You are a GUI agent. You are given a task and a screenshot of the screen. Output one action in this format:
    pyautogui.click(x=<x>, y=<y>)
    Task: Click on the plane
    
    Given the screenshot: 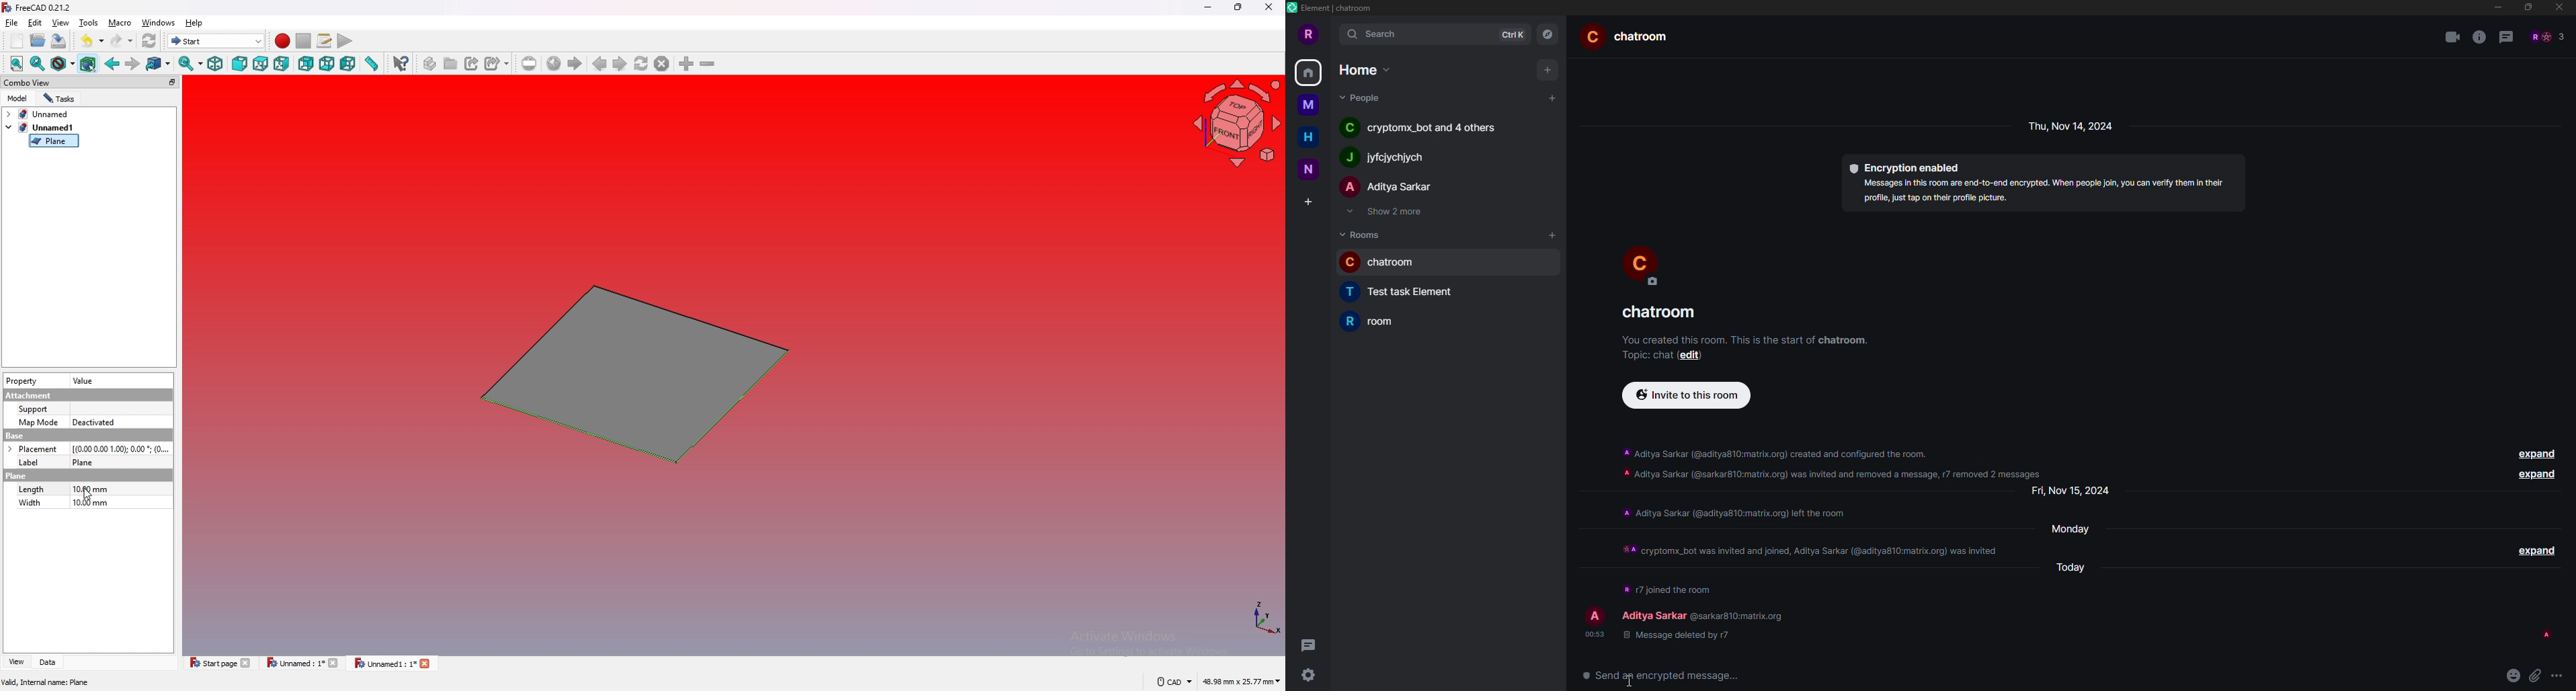 What is the action you would take?
    pyautogui.click(x=629, y=374)
    